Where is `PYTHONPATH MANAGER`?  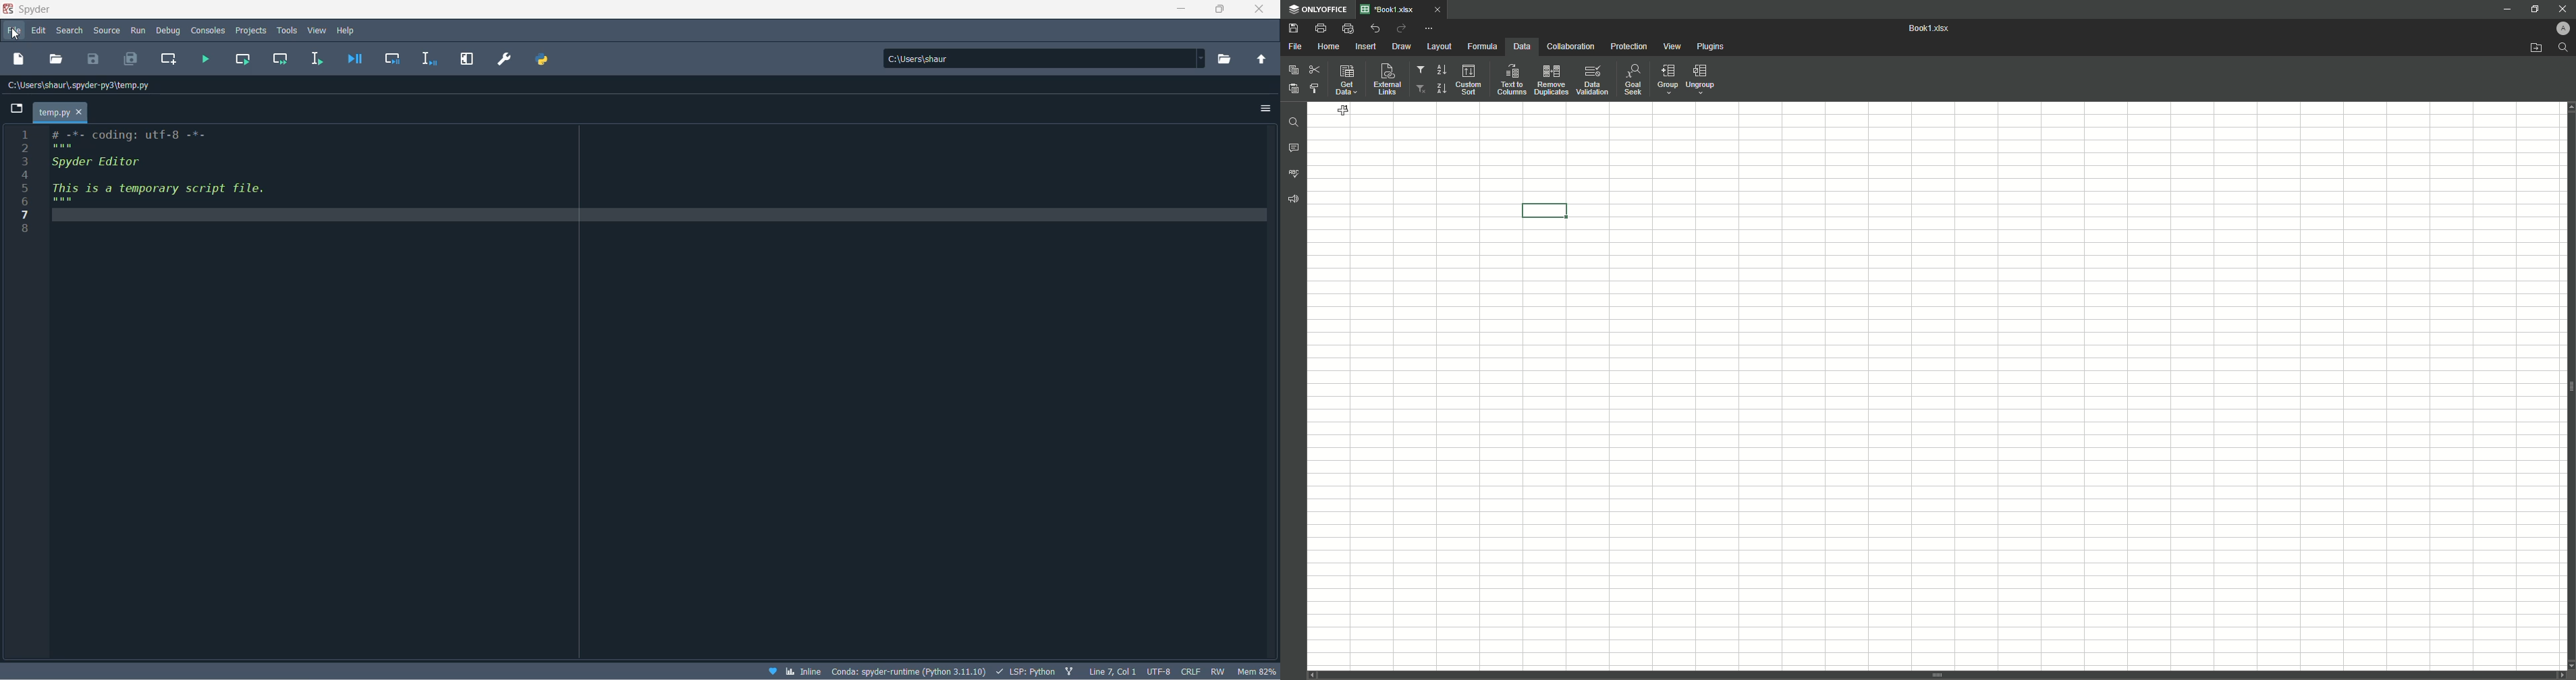
PYTHONPATH MANAGER is located at coordinates (545, 61).